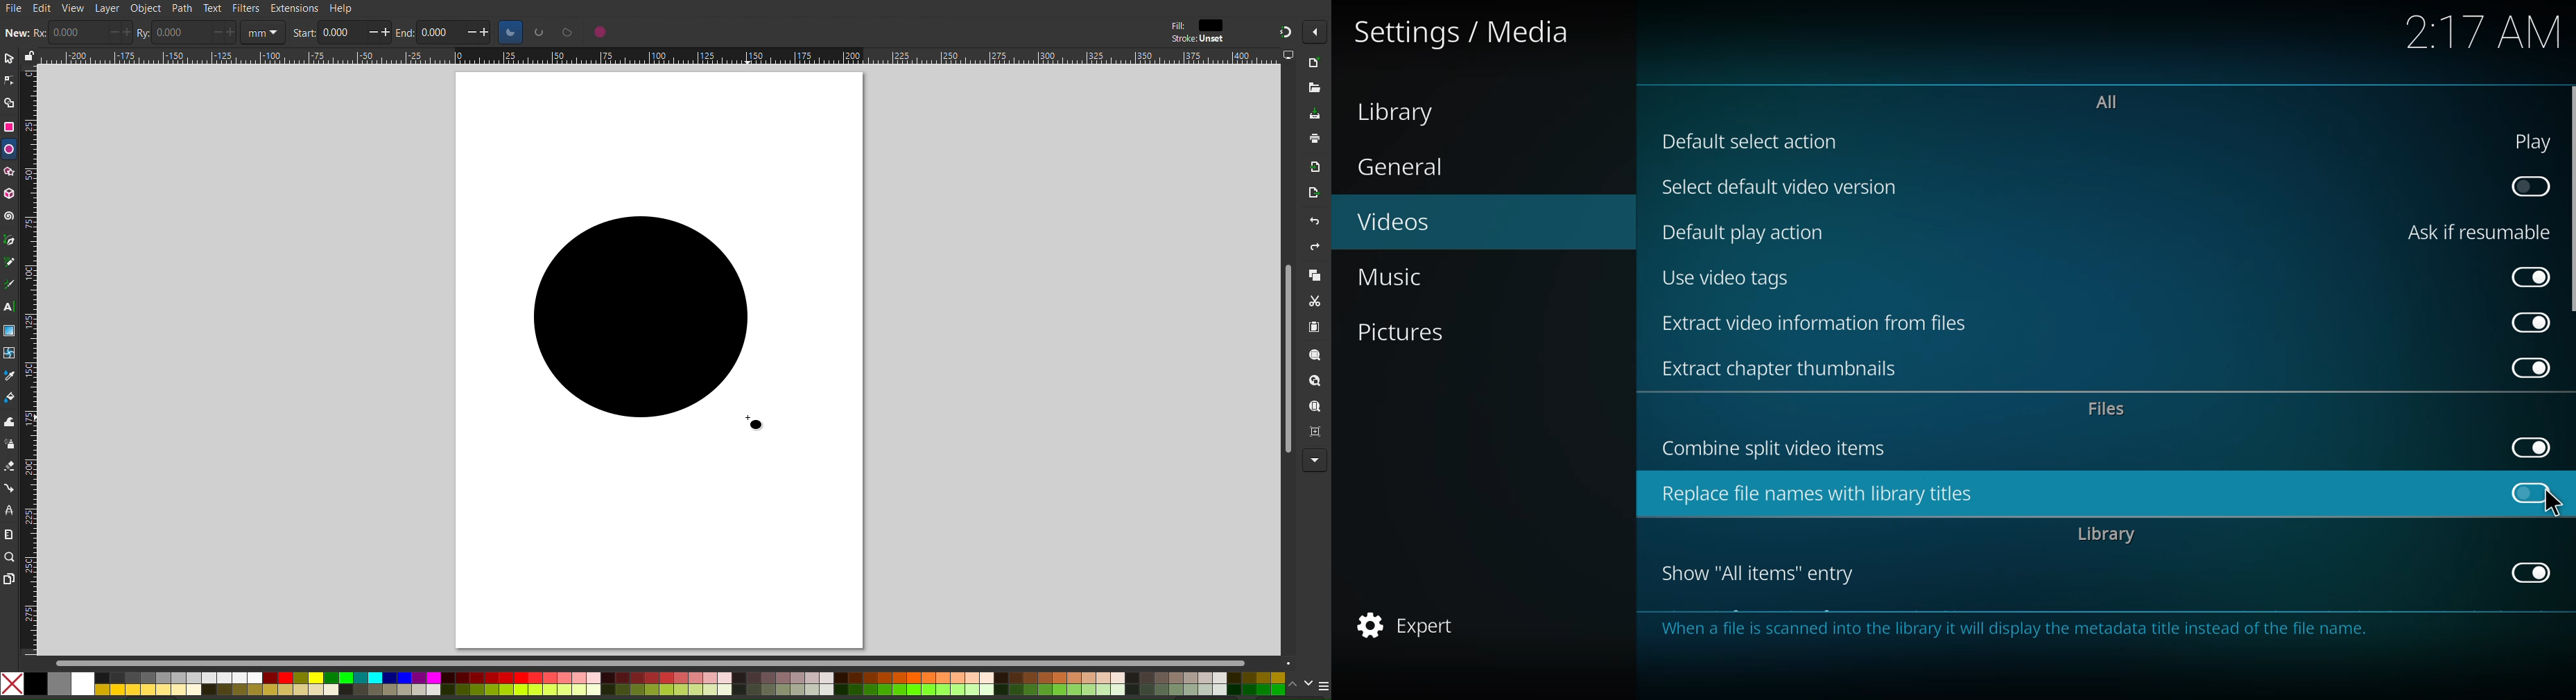 This screenshot has width=2576, height=700. Describe the element at coordinates (1777, 190) in the screenshot. I see `select default video version` at that location.